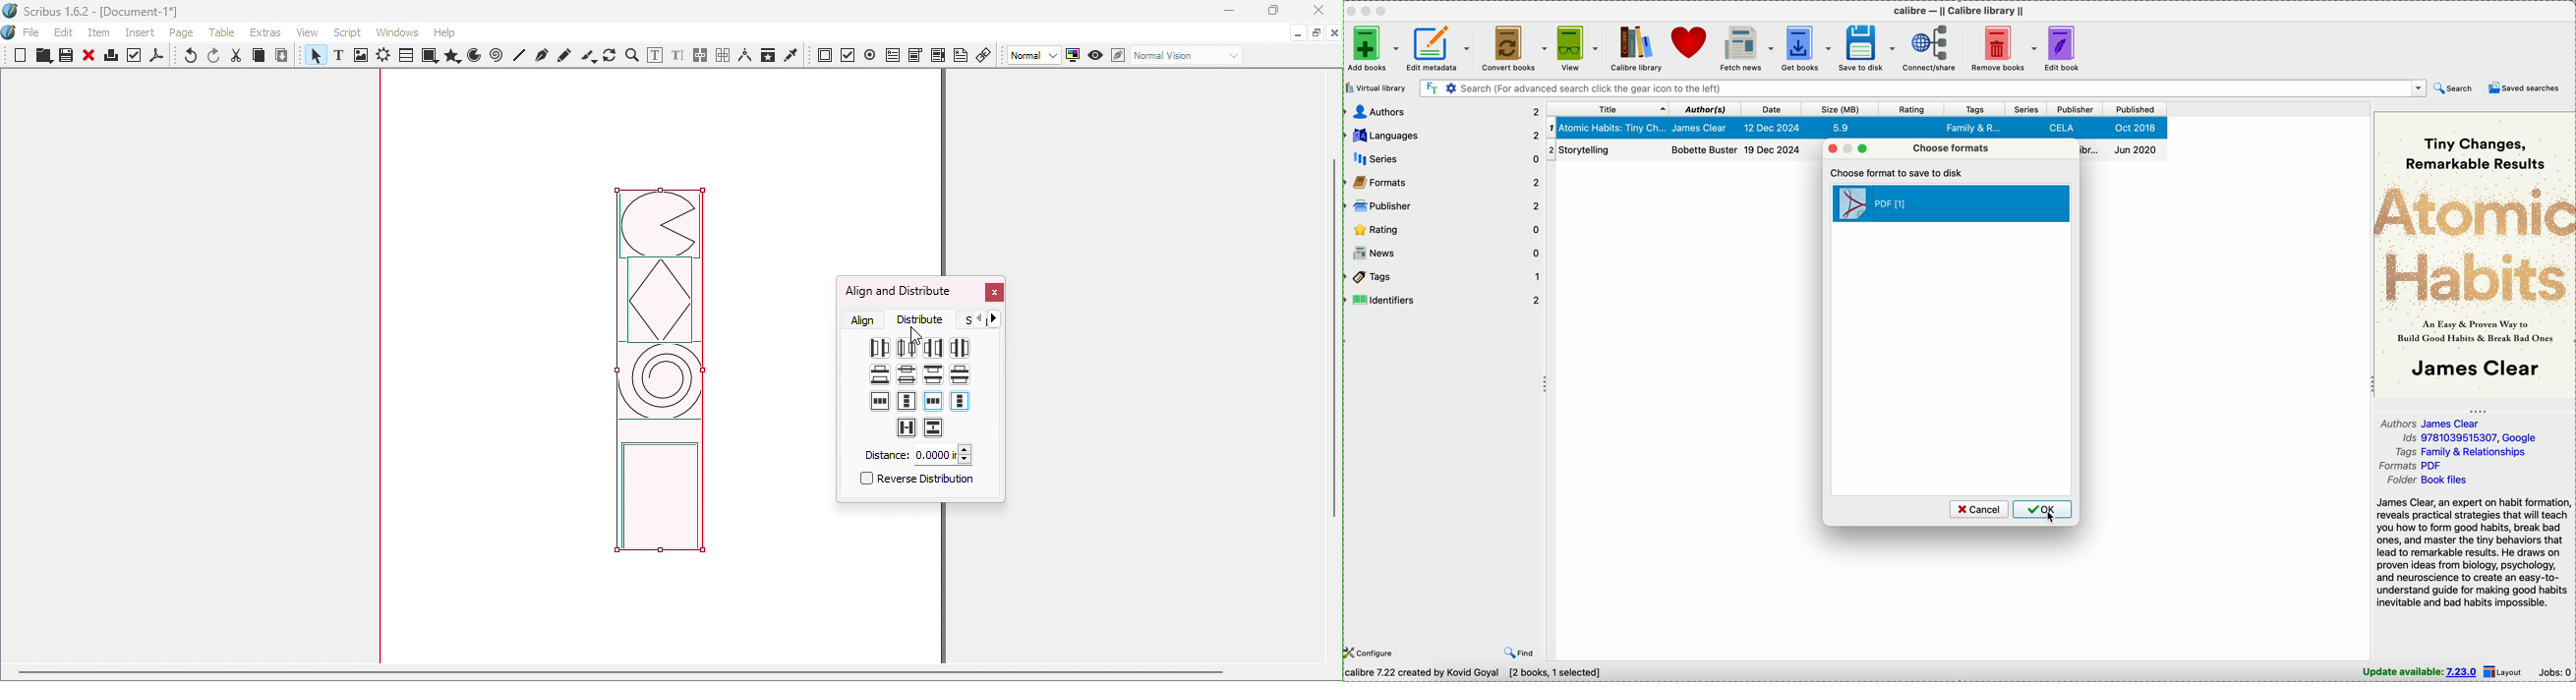 The width and height of the screenshot is (2576, 700). Describe the element at coordinates (363, 57) in the screenshot. I see `Image frame` at that location.